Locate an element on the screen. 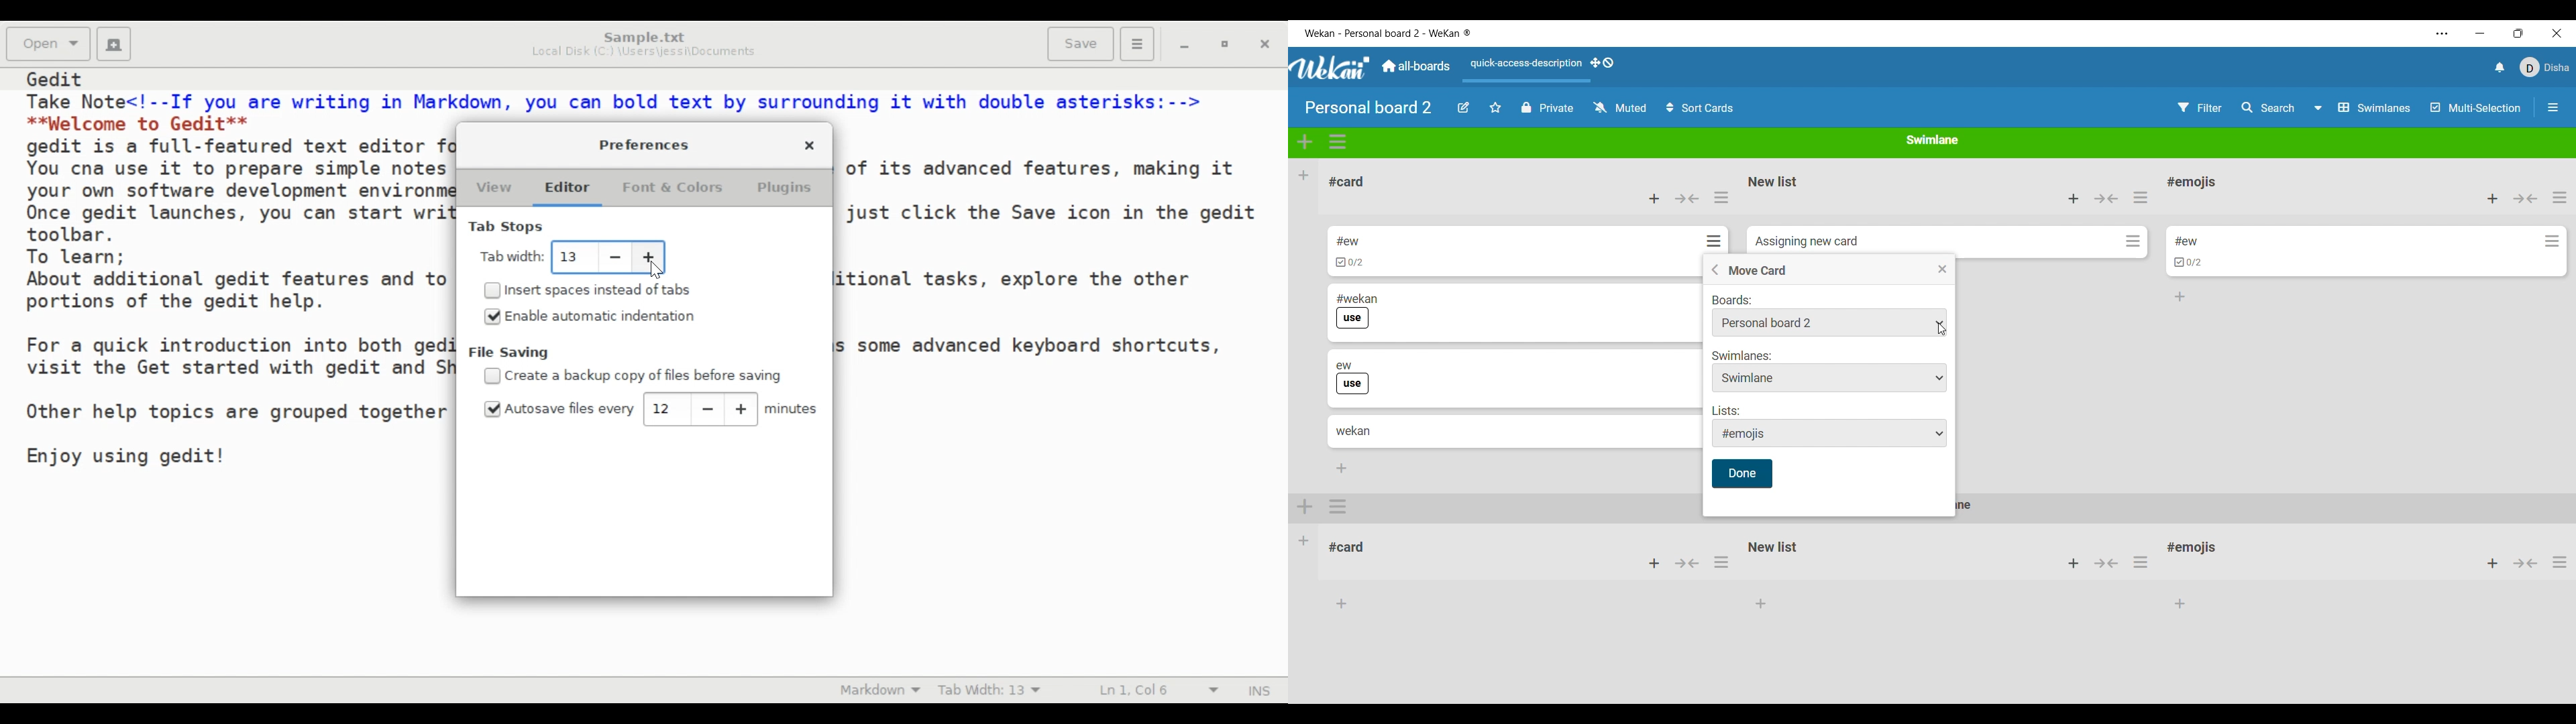 The height and width of the screenshot is (728, 2576). Software name and board name is located at coordinates (1387, 33).